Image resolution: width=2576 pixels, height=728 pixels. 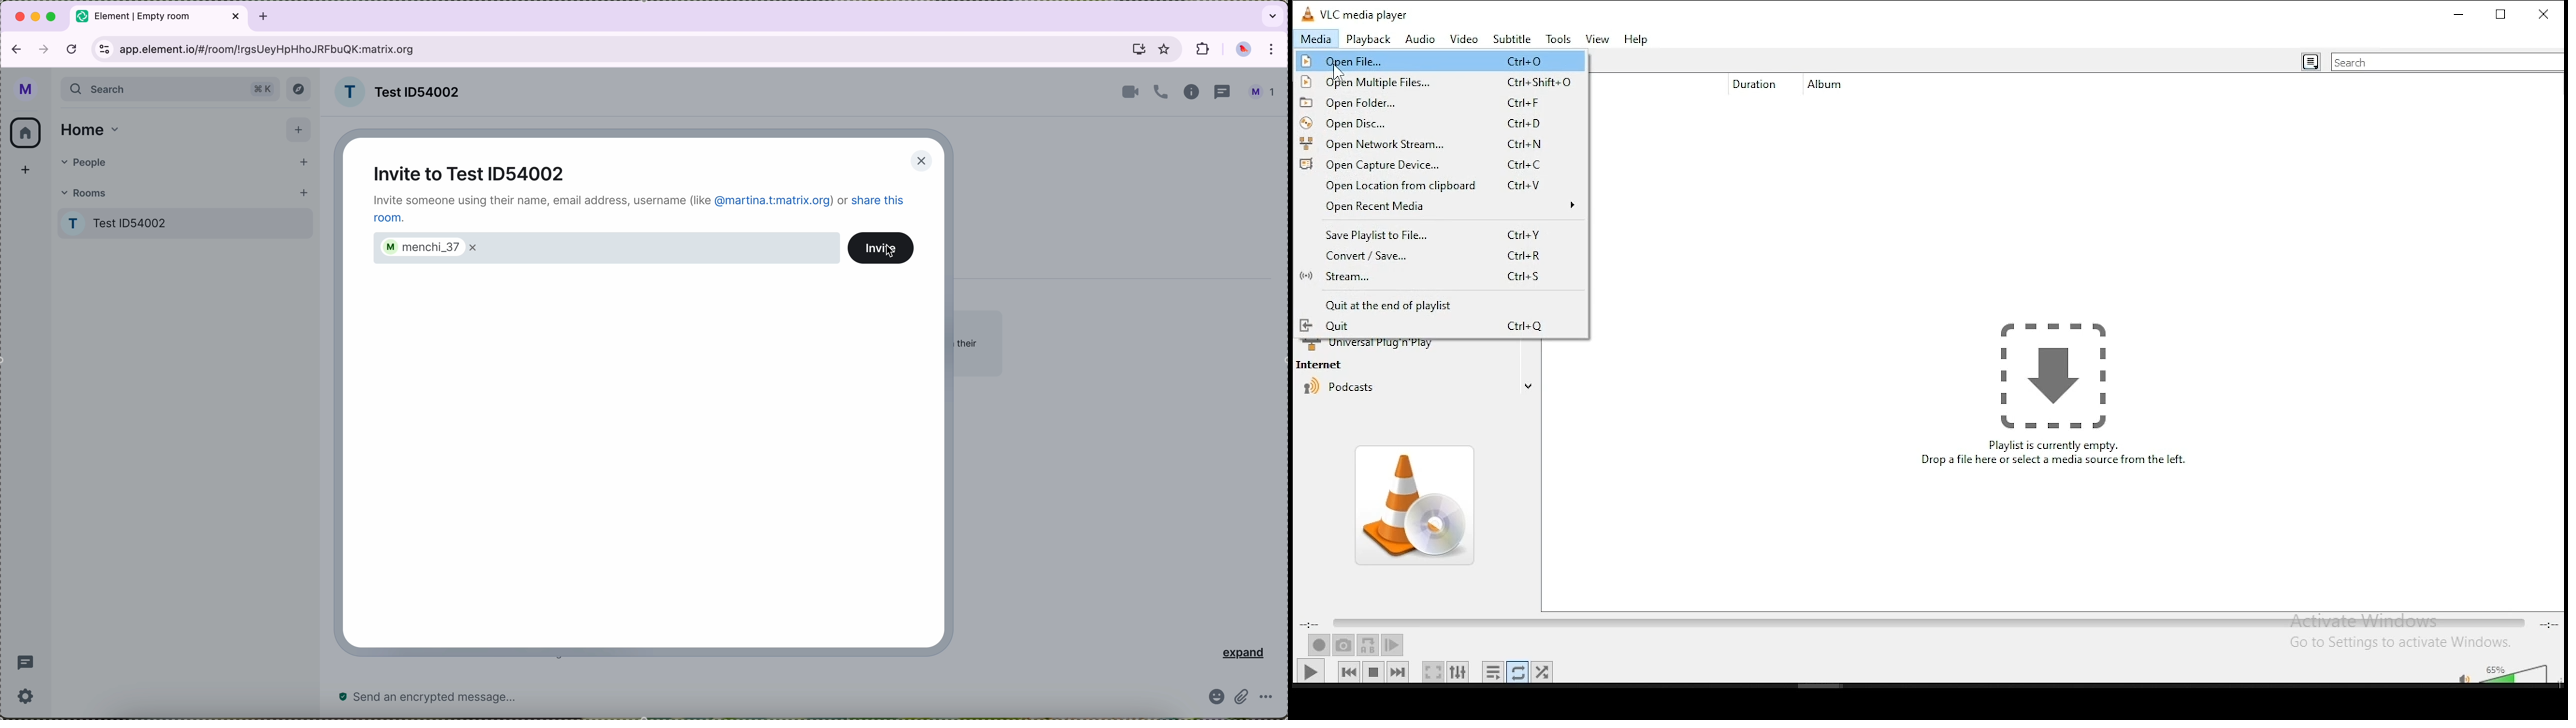 I want to click on profile, so click(x=27, y=89).